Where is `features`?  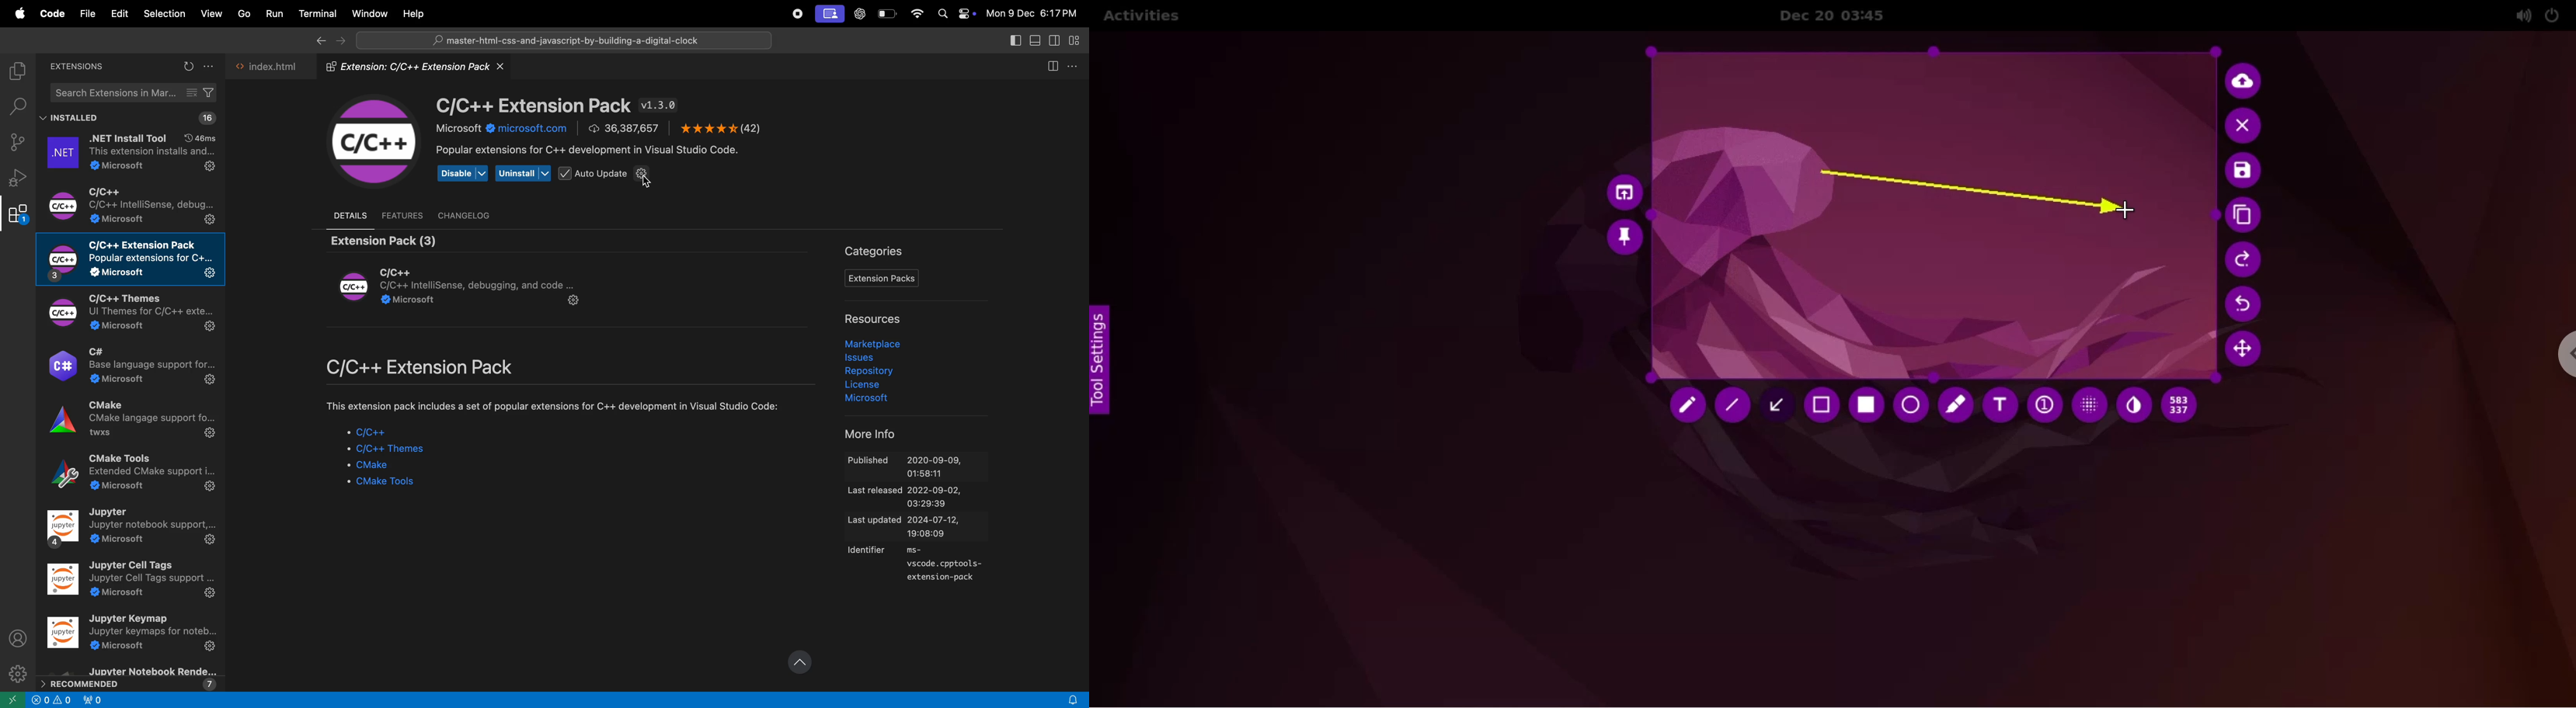 features is located at coordinates (403, 215).